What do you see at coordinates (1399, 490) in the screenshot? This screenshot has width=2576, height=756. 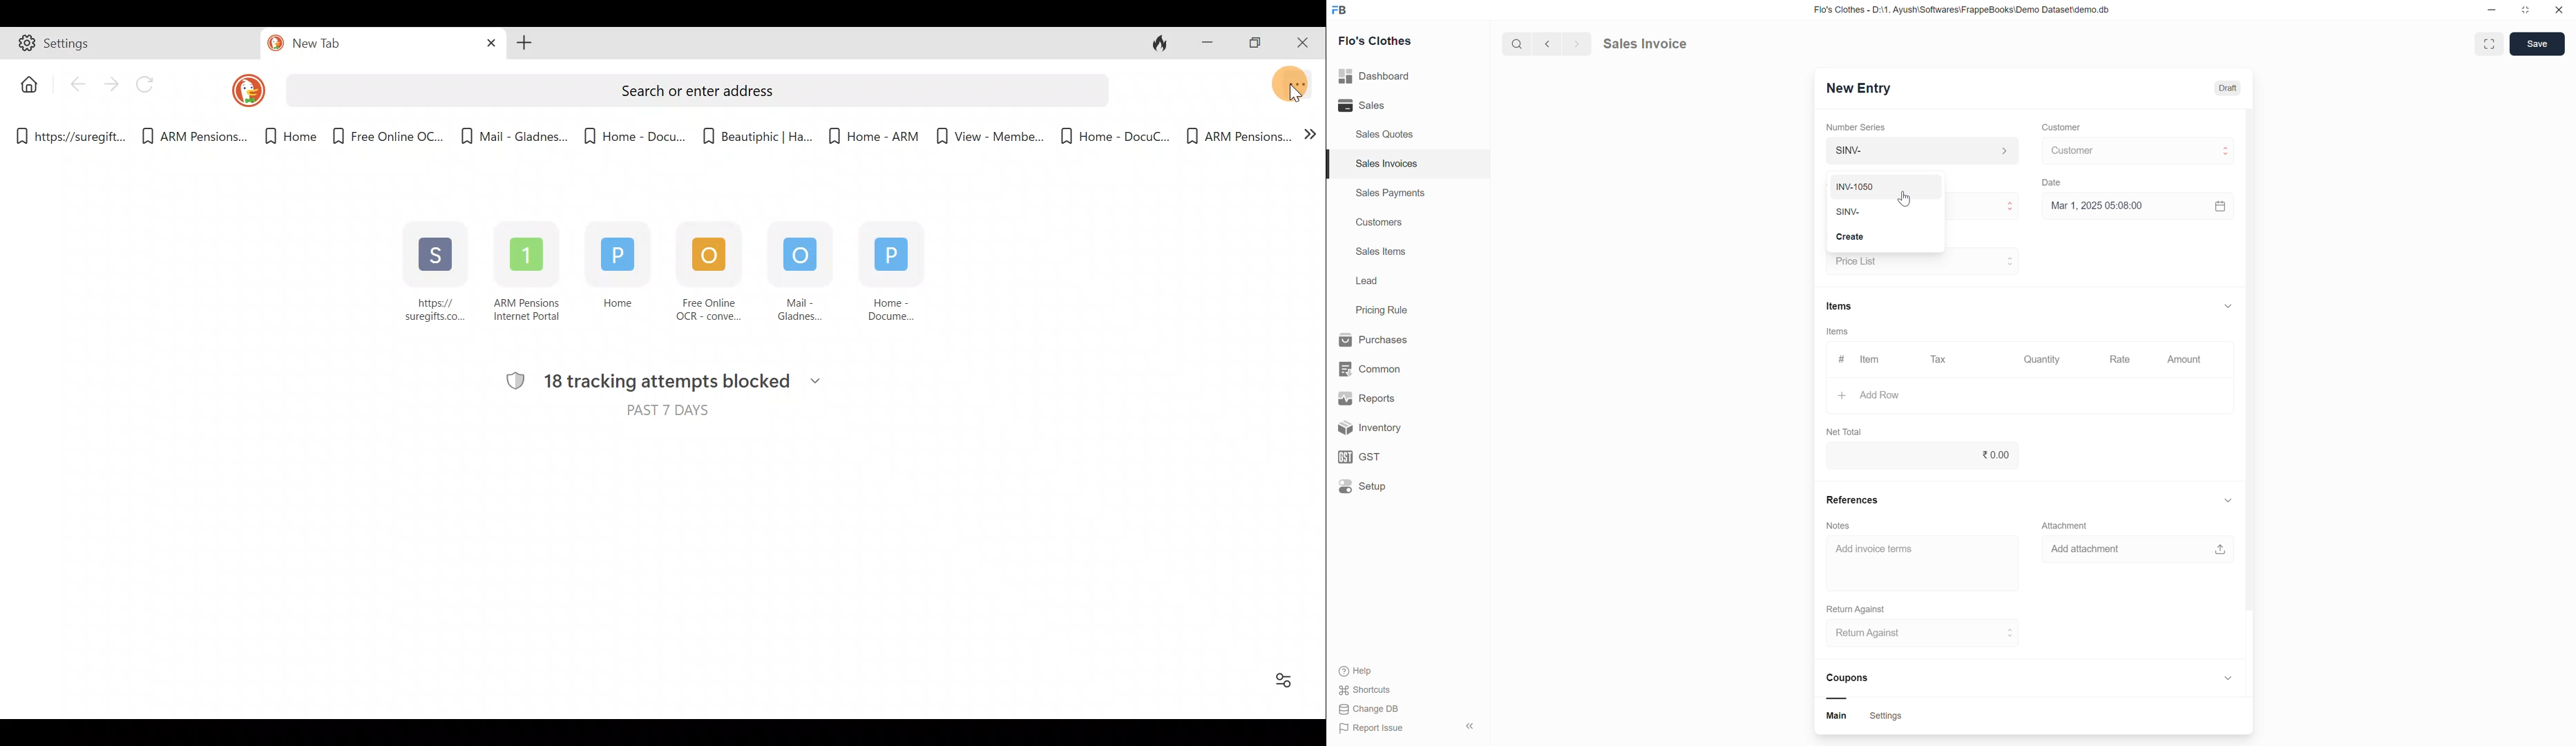 I see `Setup` at bounding box center [1399, 490].